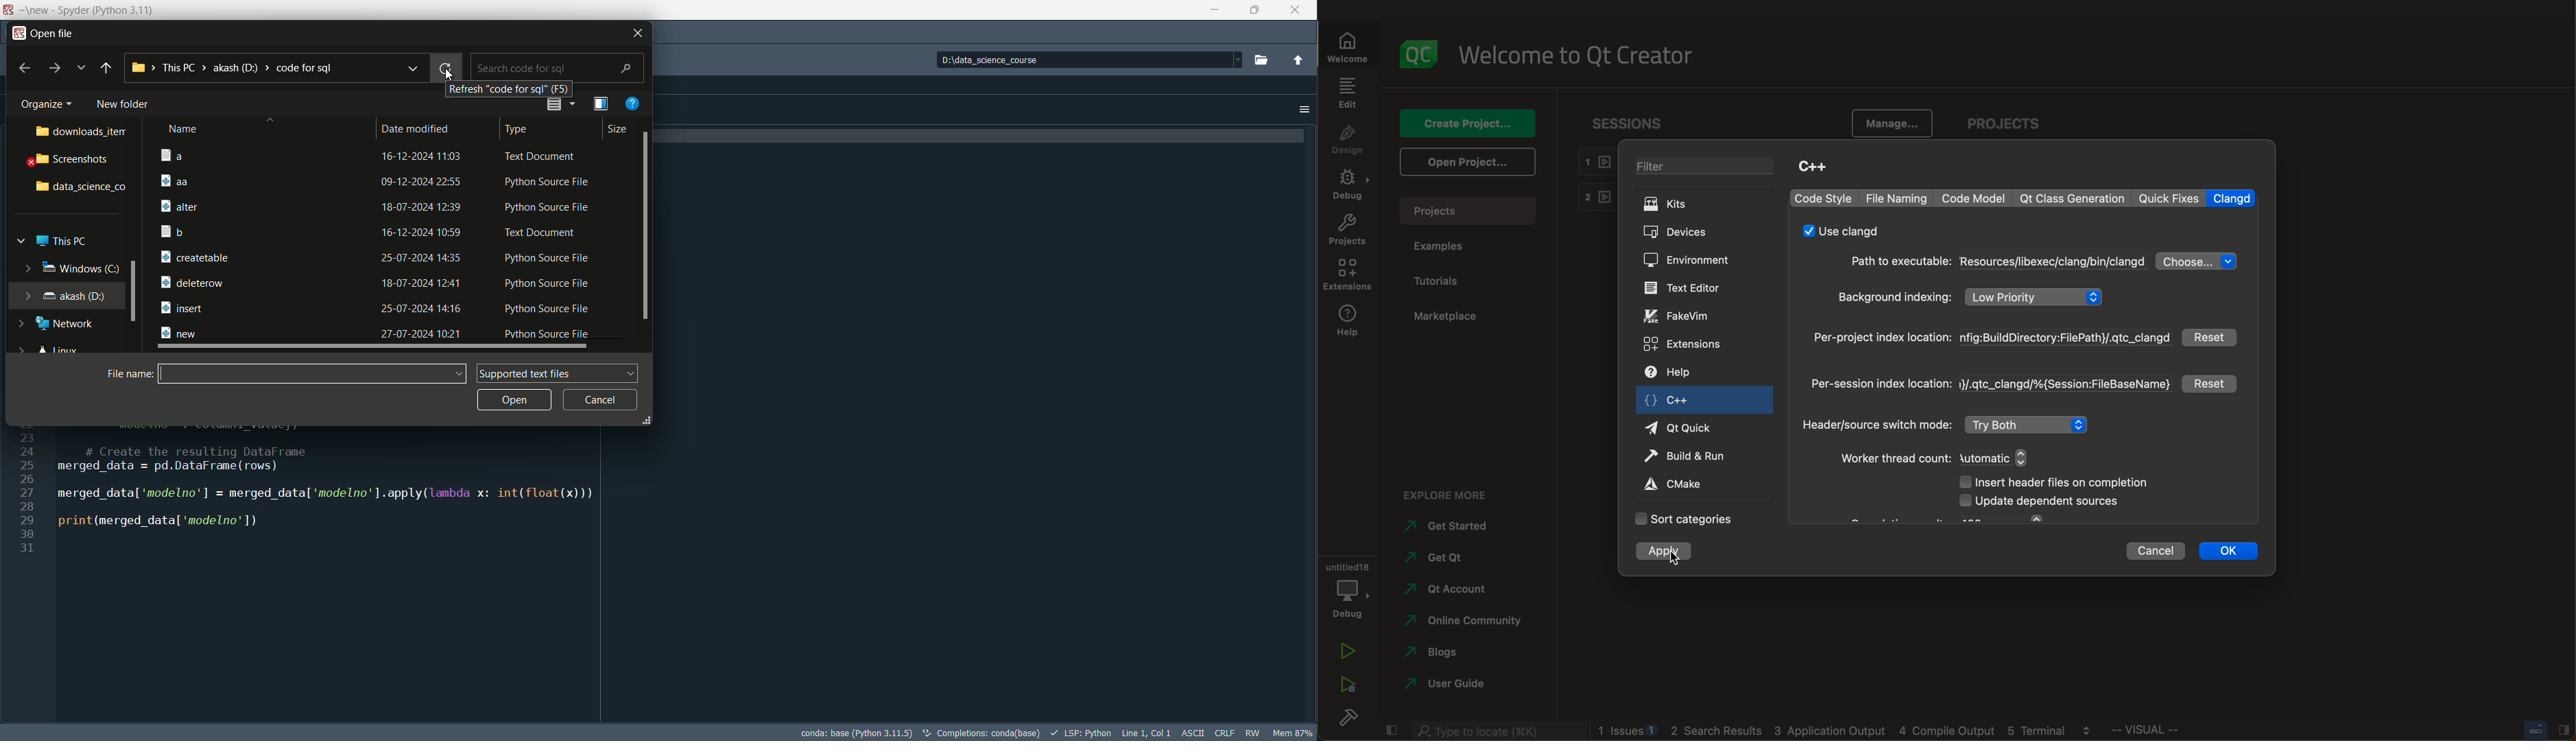  What do you see at coordinates (378, 208) in the screenshot?
I see `file-3` at bounding box center [378, 208].